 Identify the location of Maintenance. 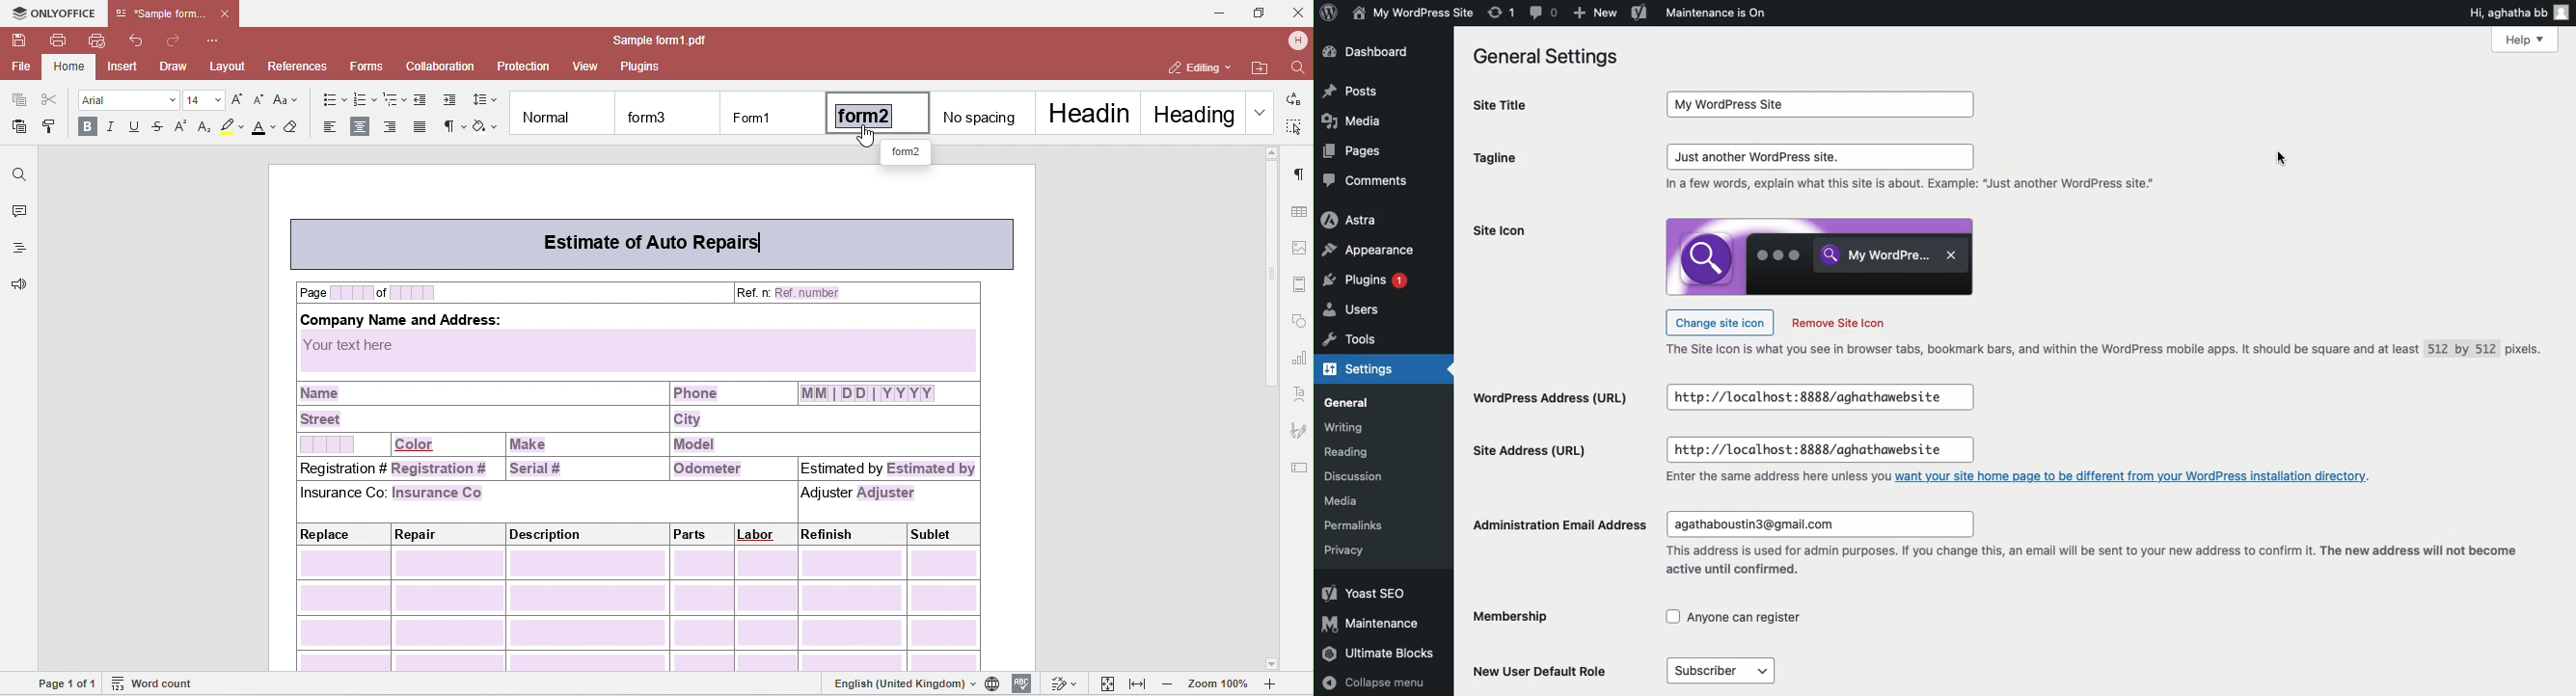
(1372, 623).